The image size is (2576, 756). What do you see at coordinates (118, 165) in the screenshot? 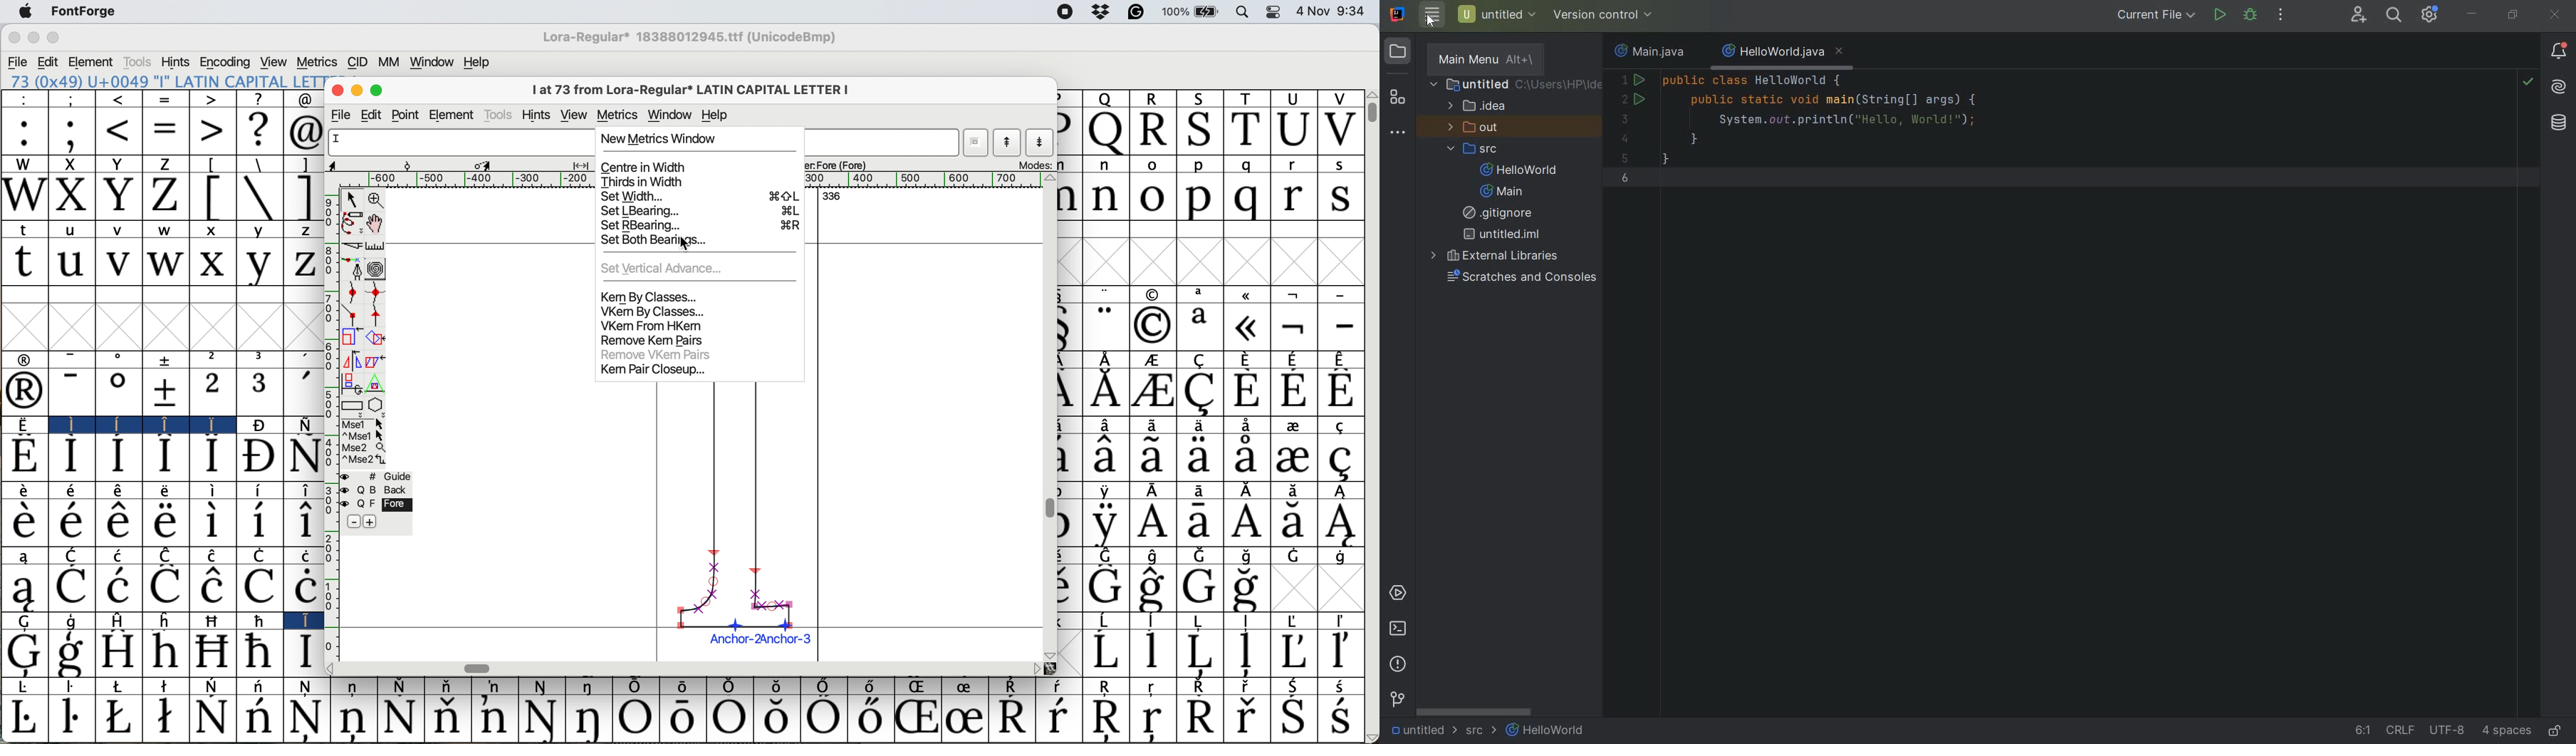
I see `Y` at bounding box center [118, 165].